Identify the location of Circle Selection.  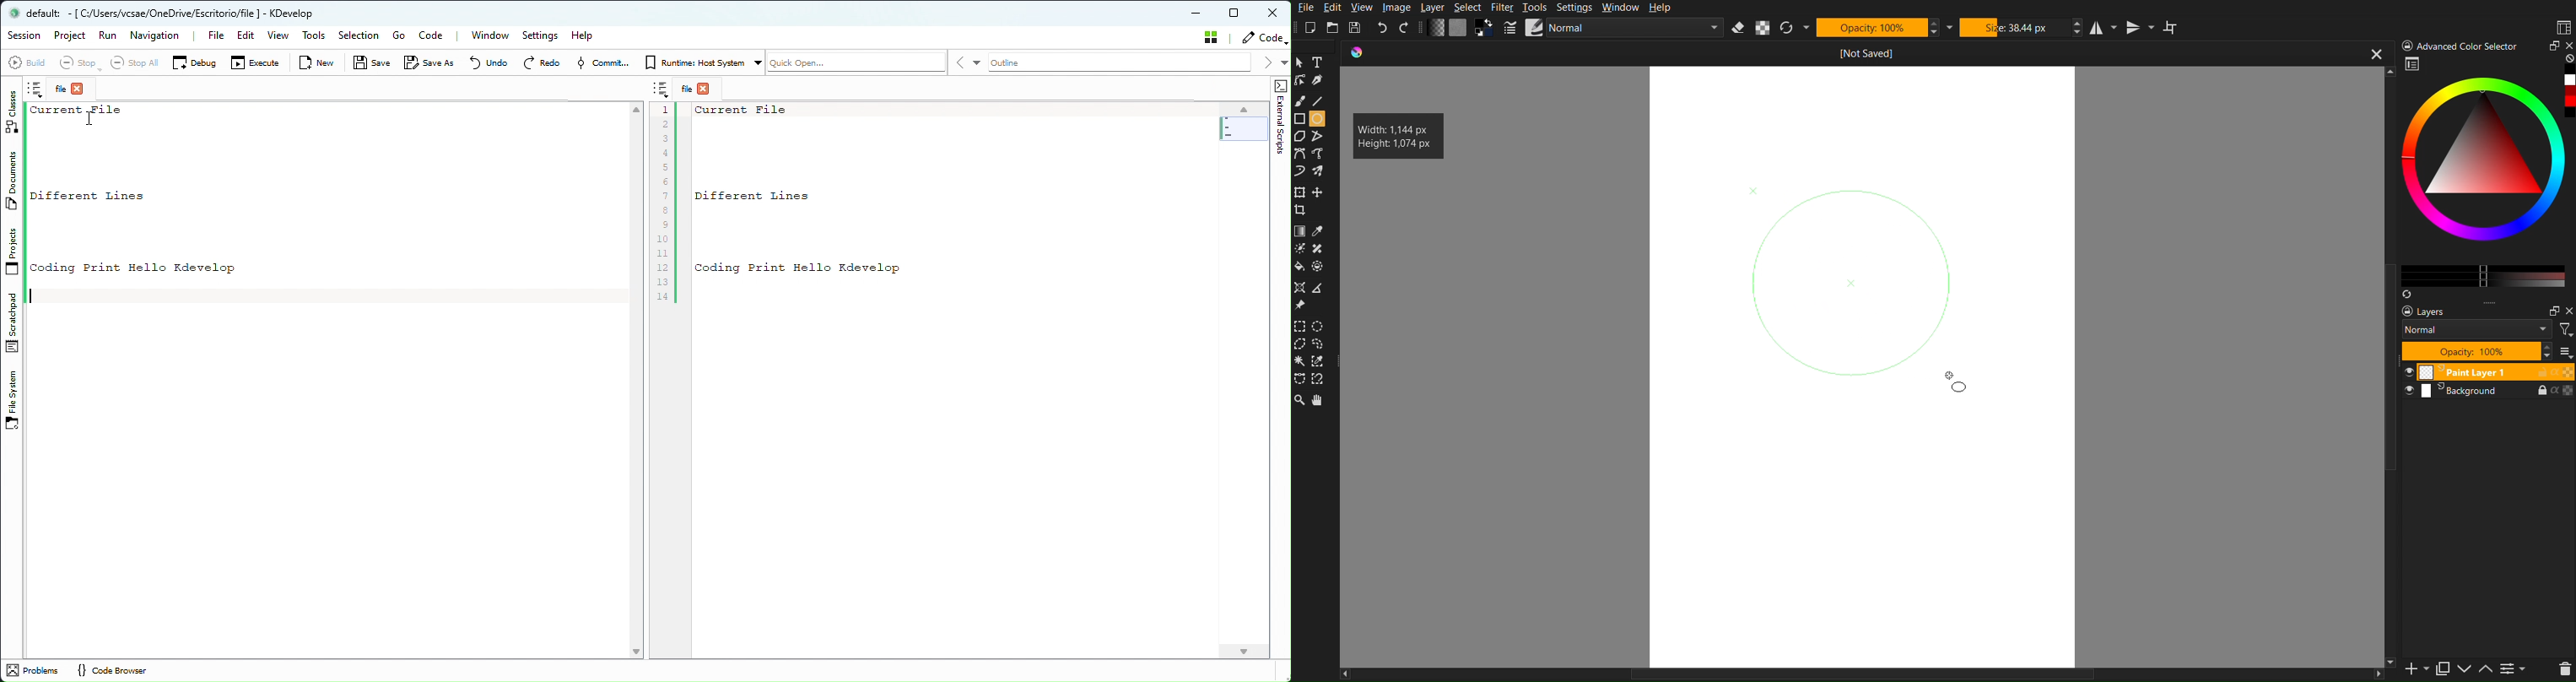
(1869, 288).